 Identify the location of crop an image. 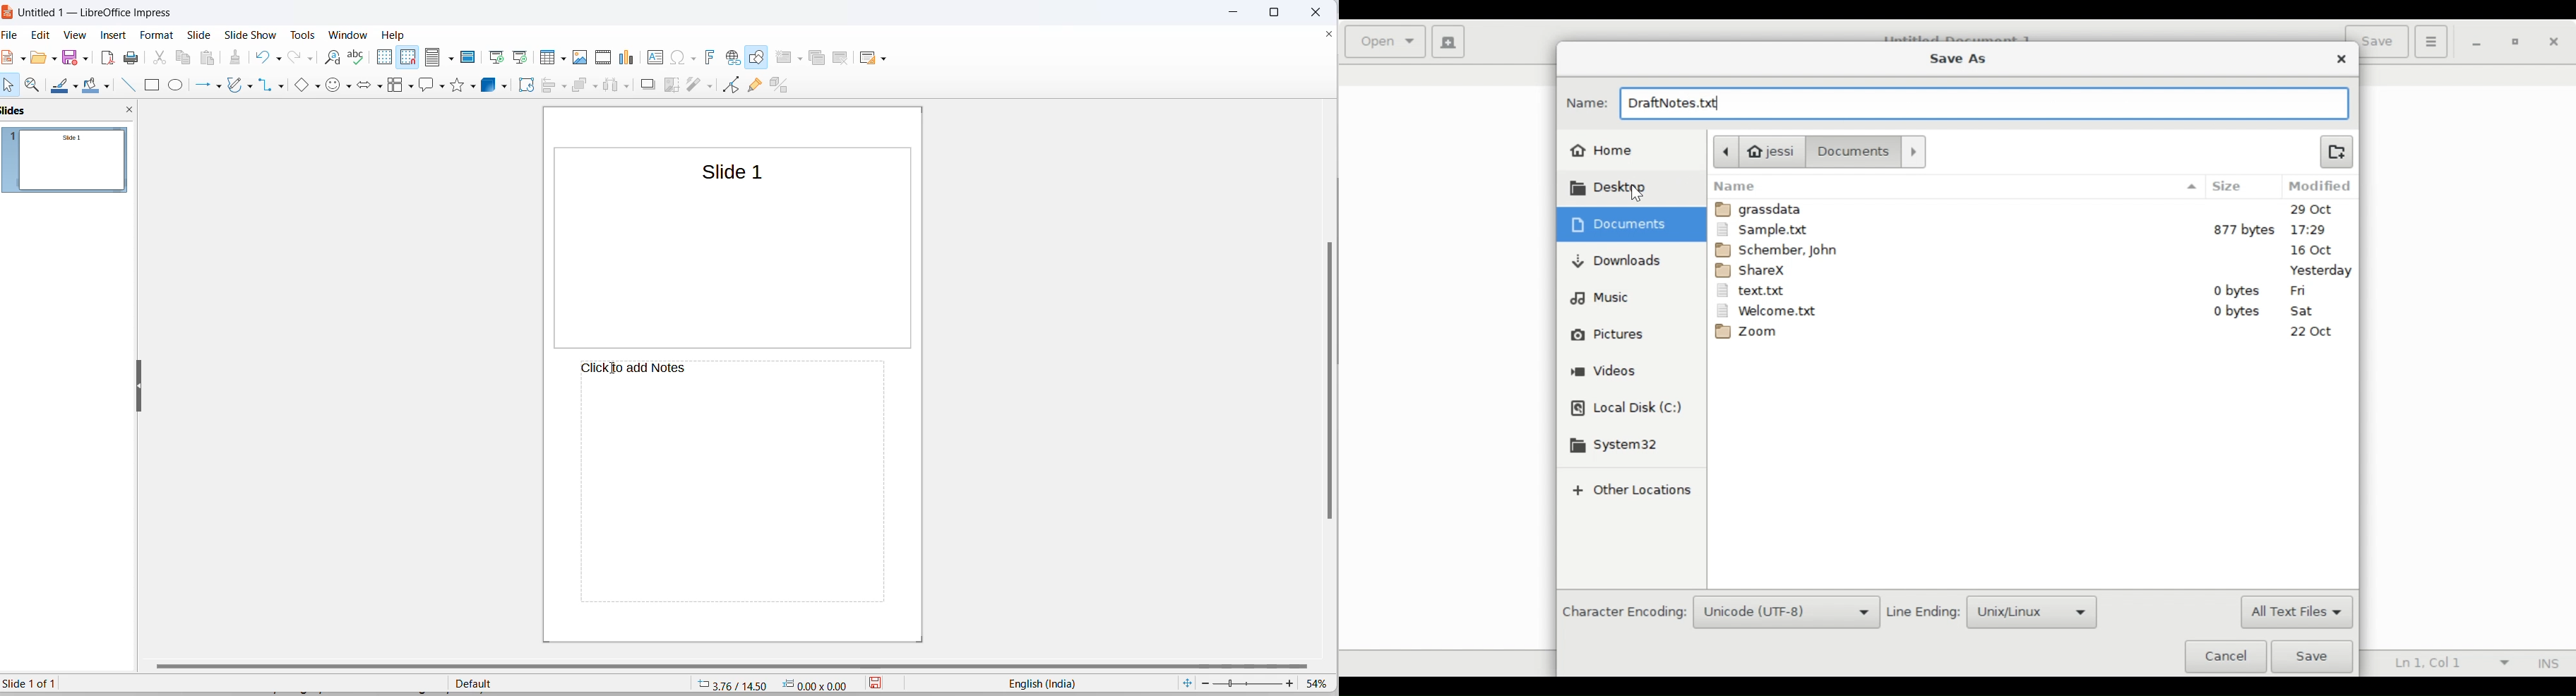
(669, 87).